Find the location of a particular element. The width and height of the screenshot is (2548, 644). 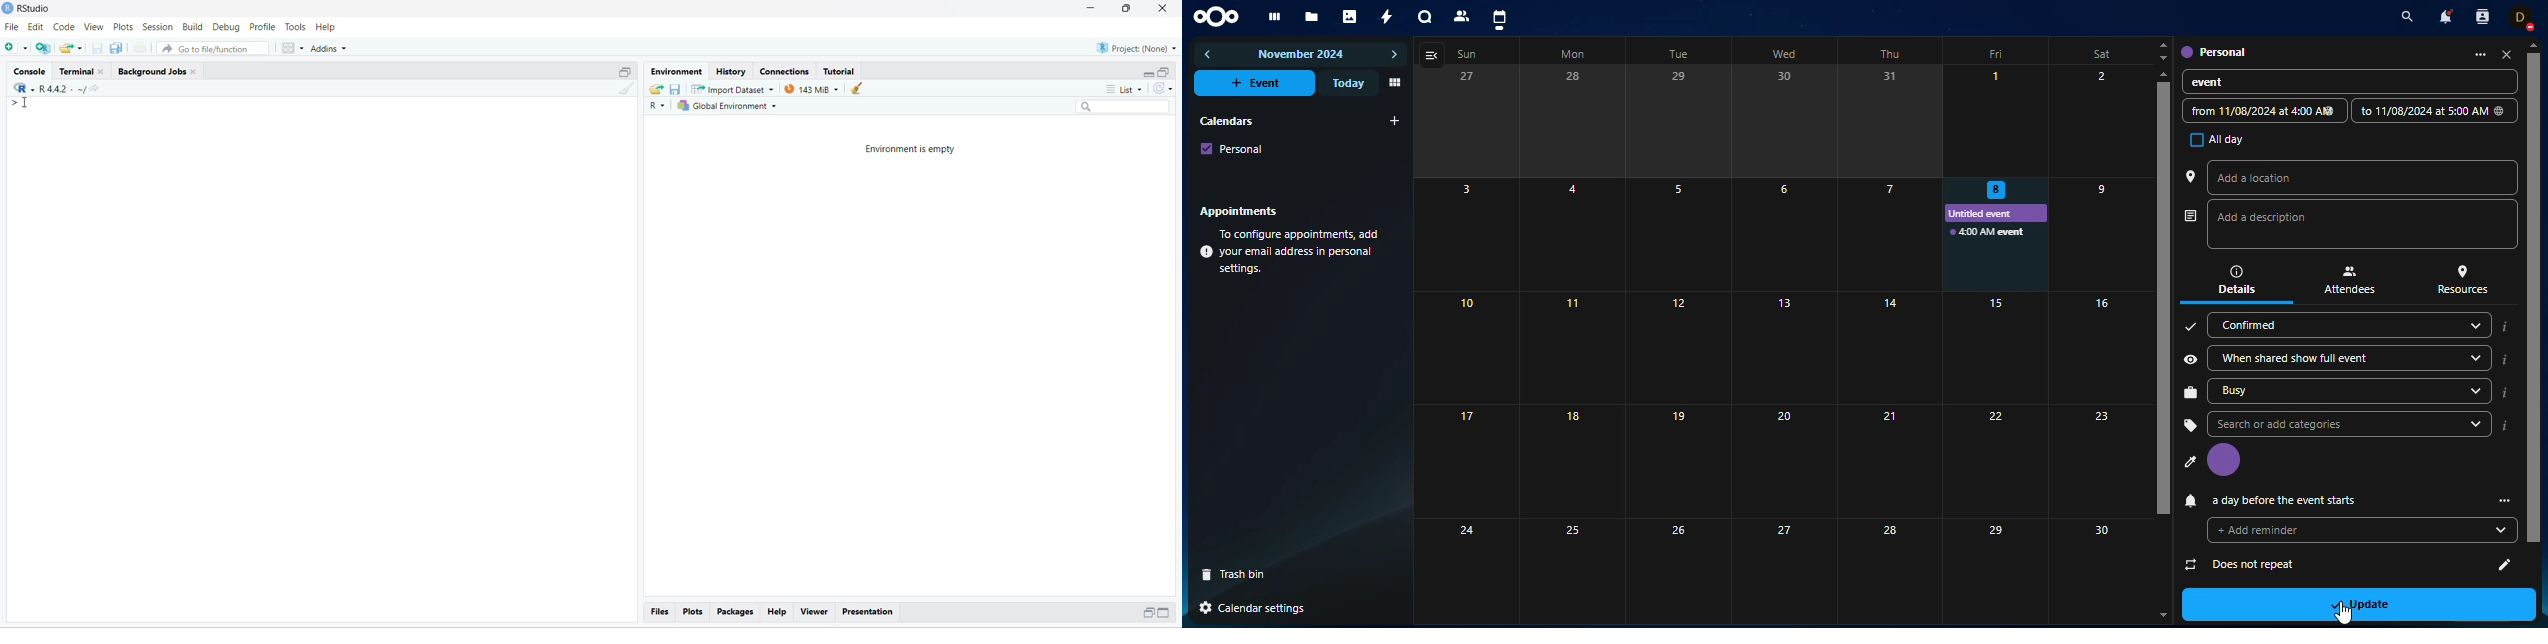

share folder is located at coordinates (656, 90).